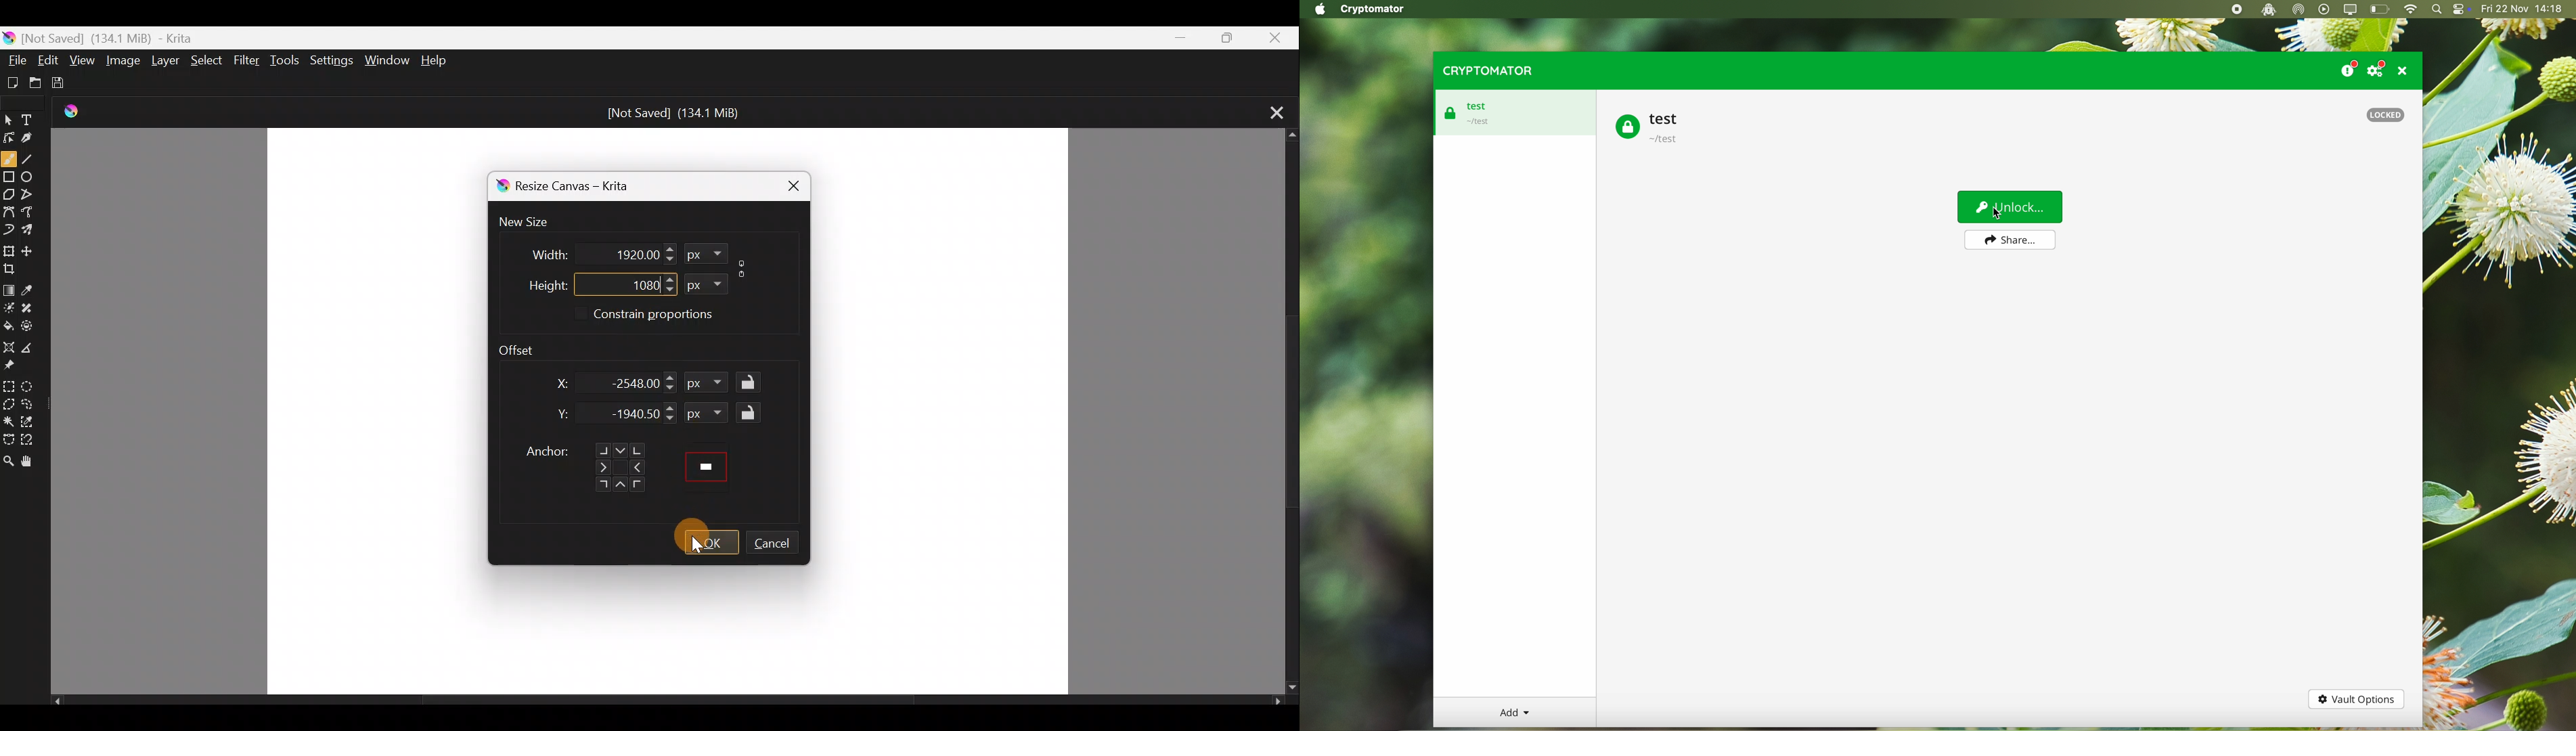  I want to click on Layer, so click(167, 63).